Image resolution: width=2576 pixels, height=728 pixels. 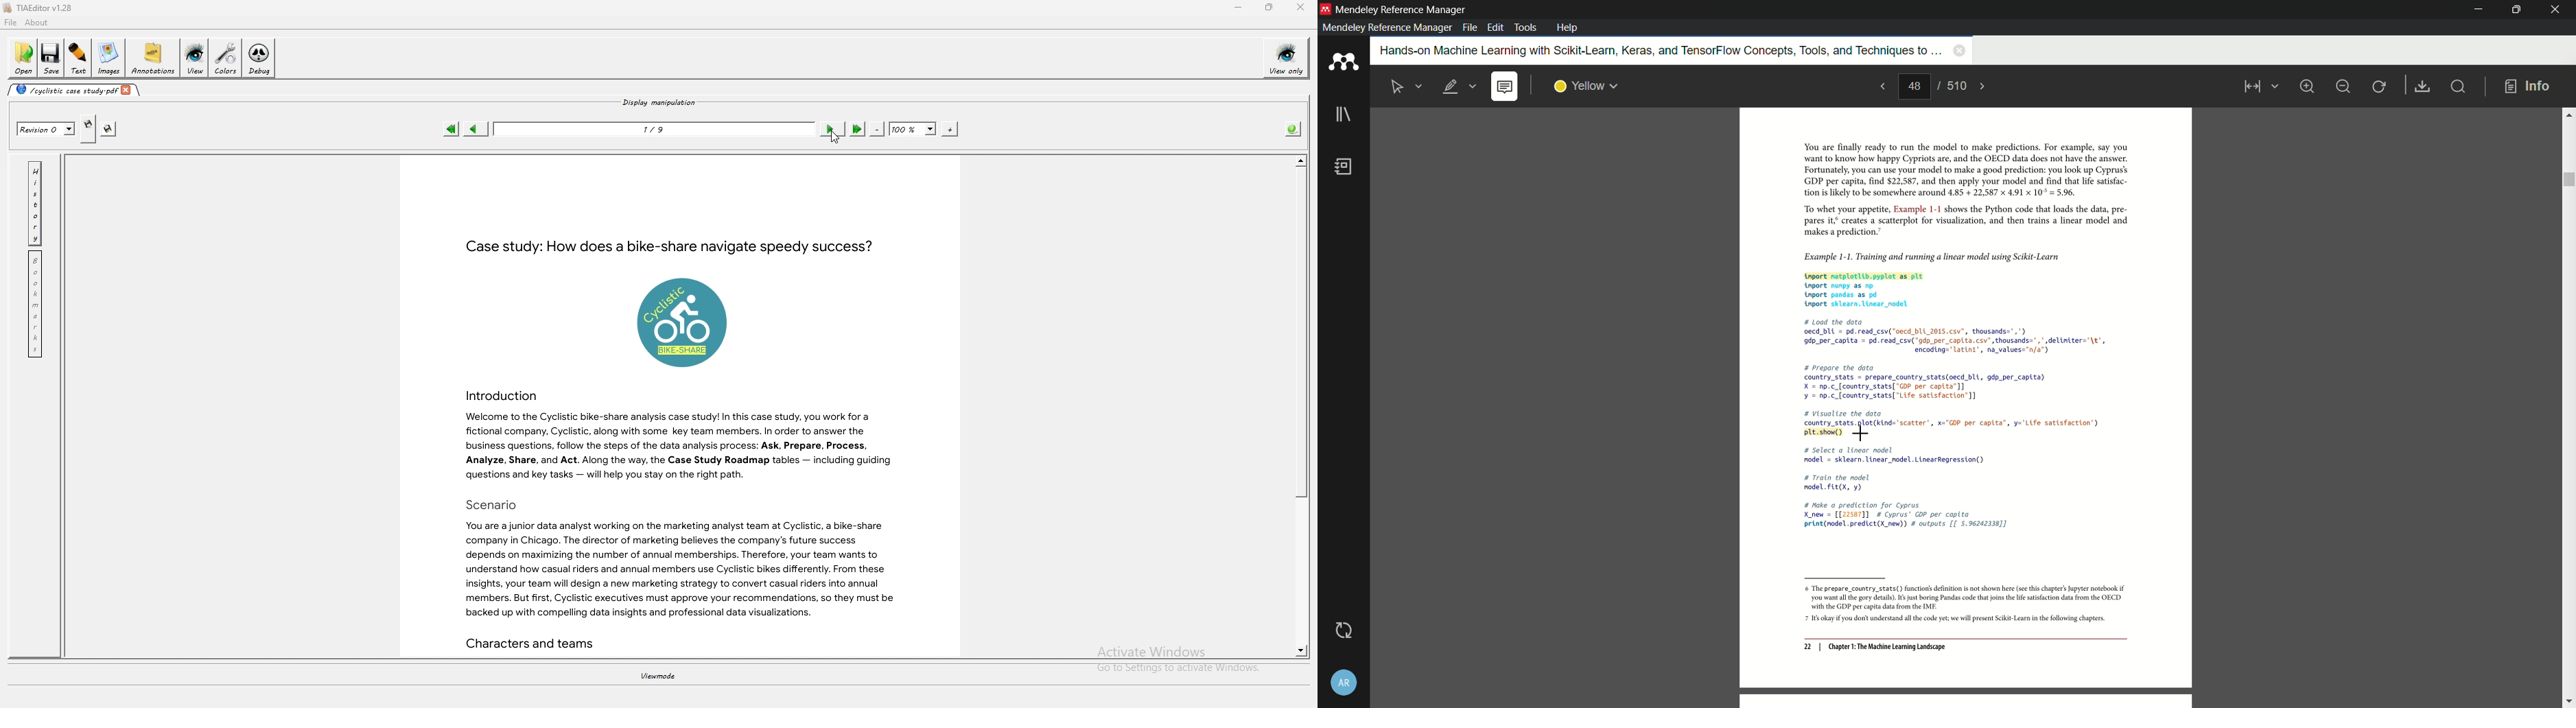 I want to click on edit menu, so click(x=1497, y=28).